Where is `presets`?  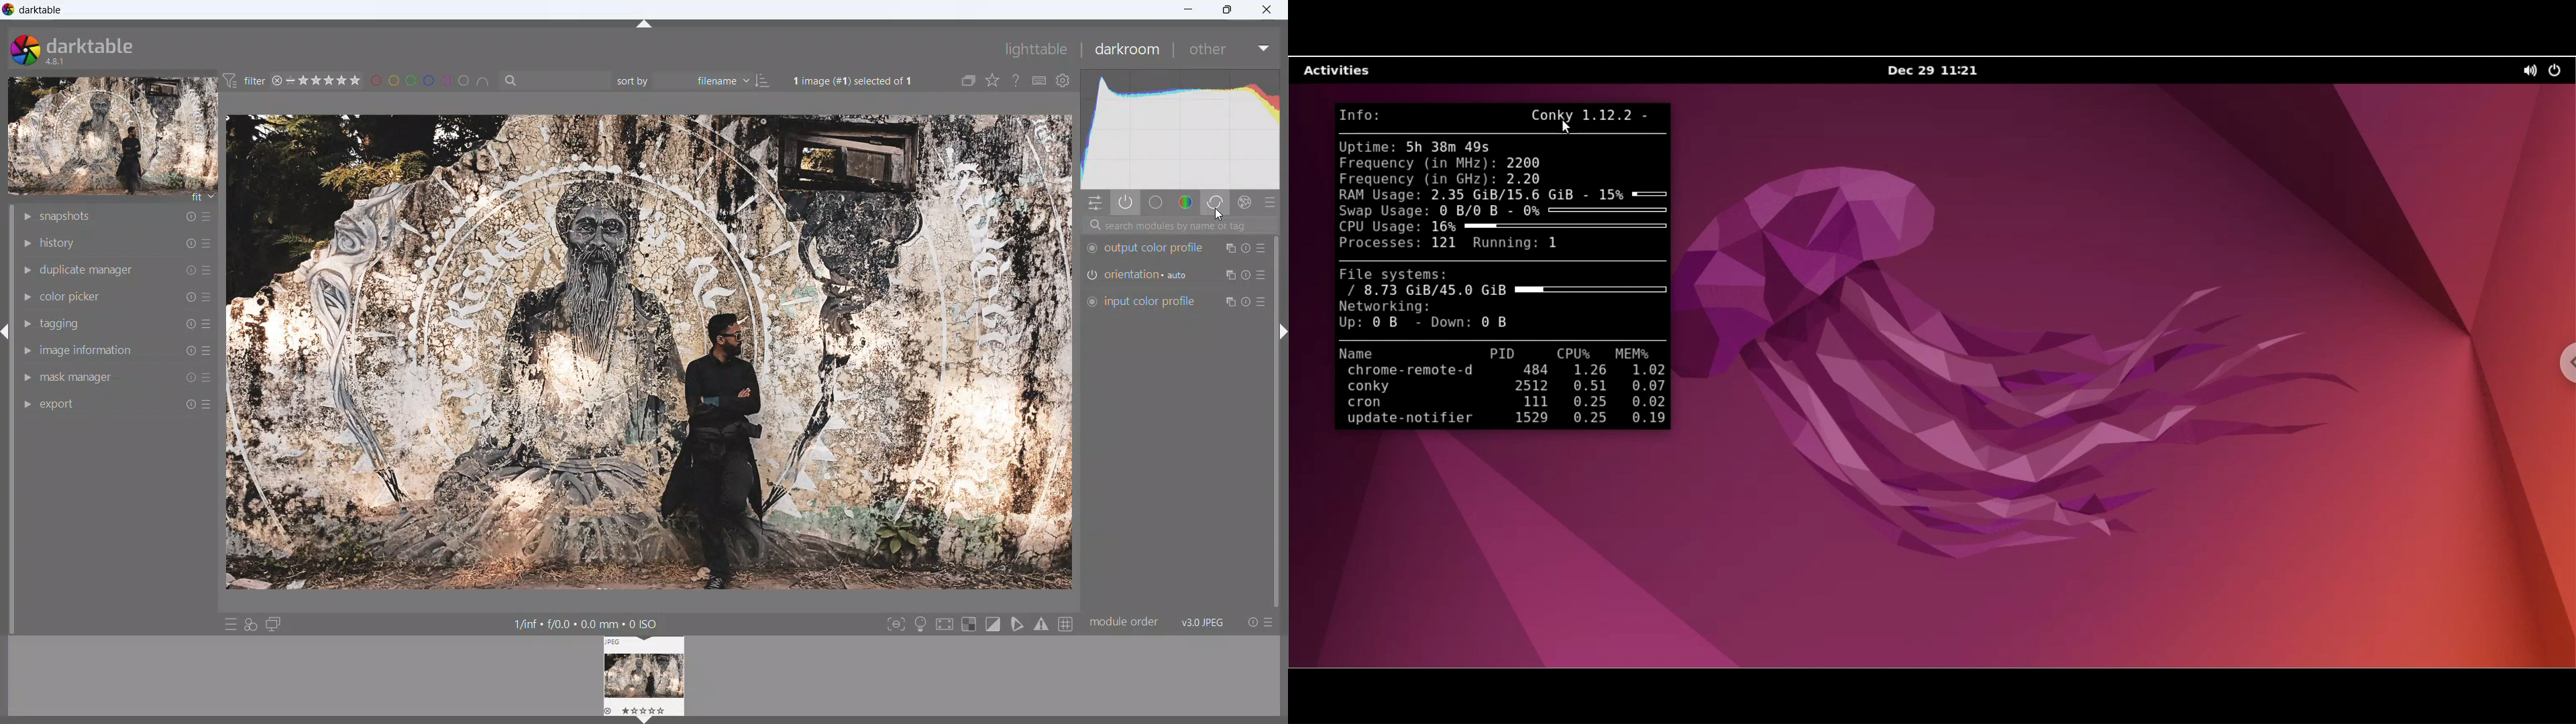 presets is located at coordinates (1262, 248).